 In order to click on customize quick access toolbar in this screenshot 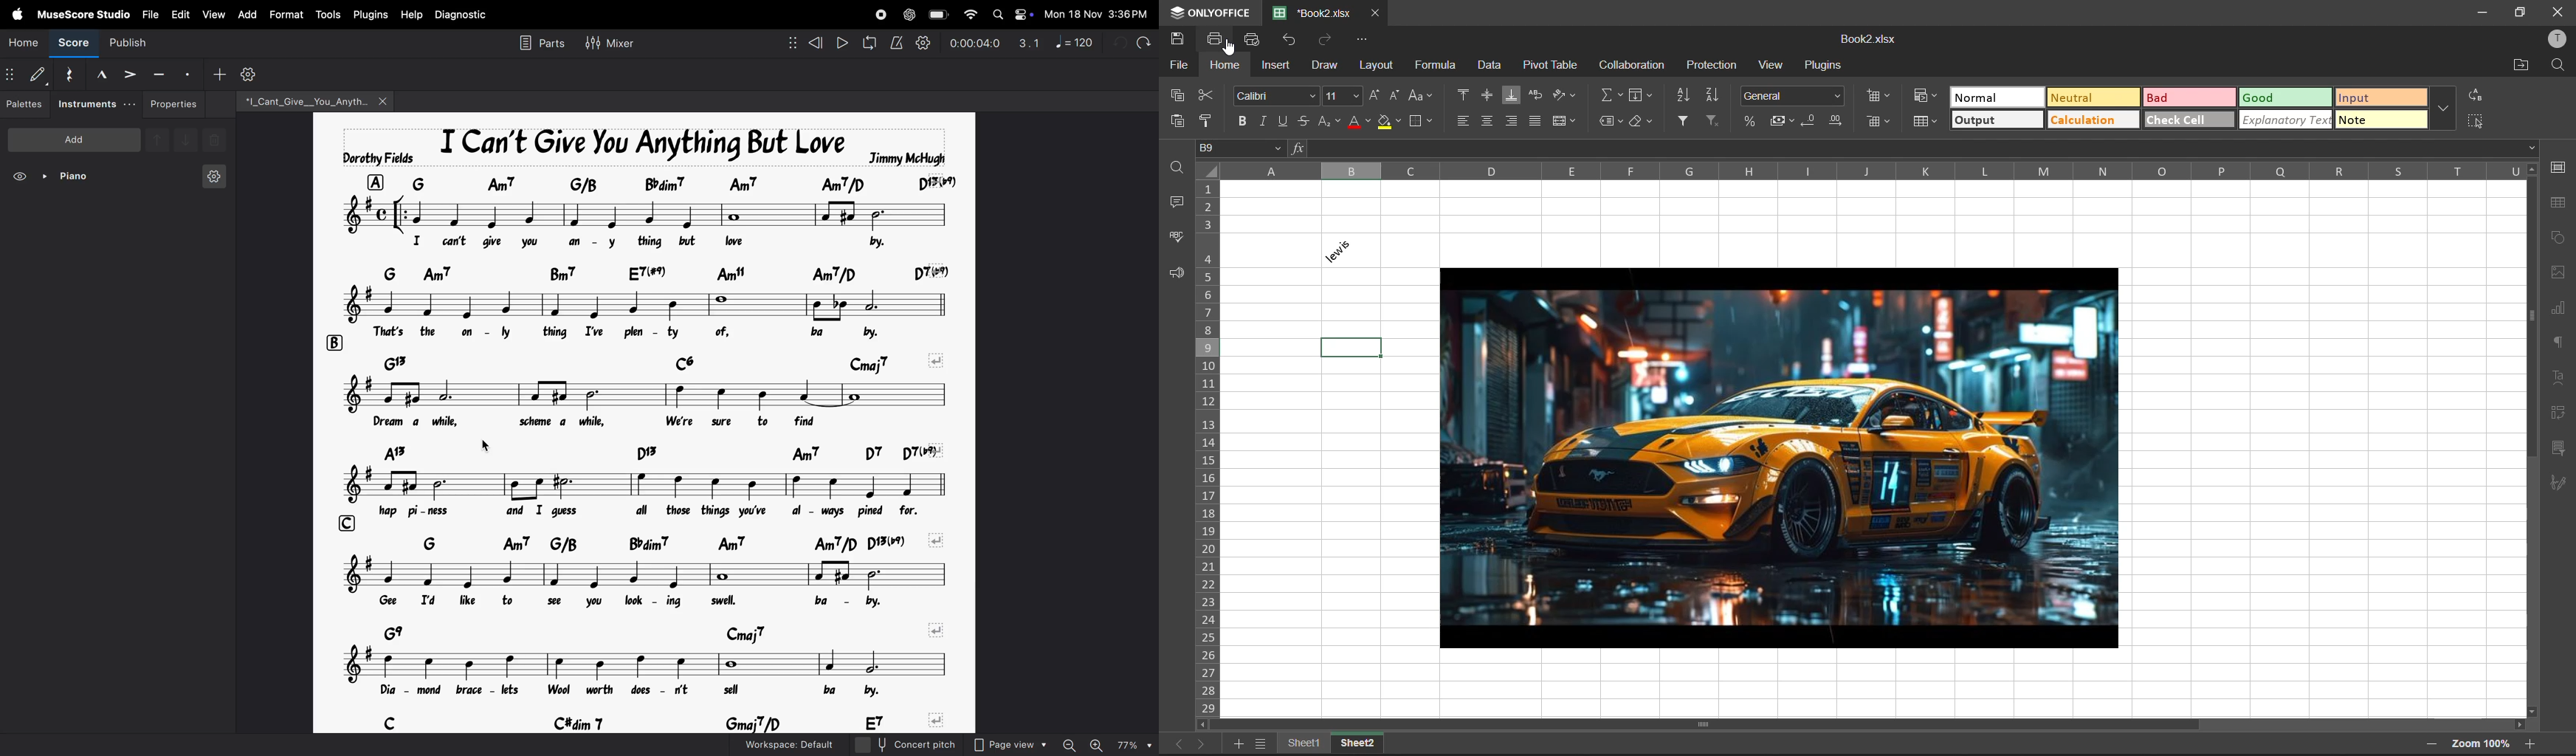, I will do `click(1368, 43)`.